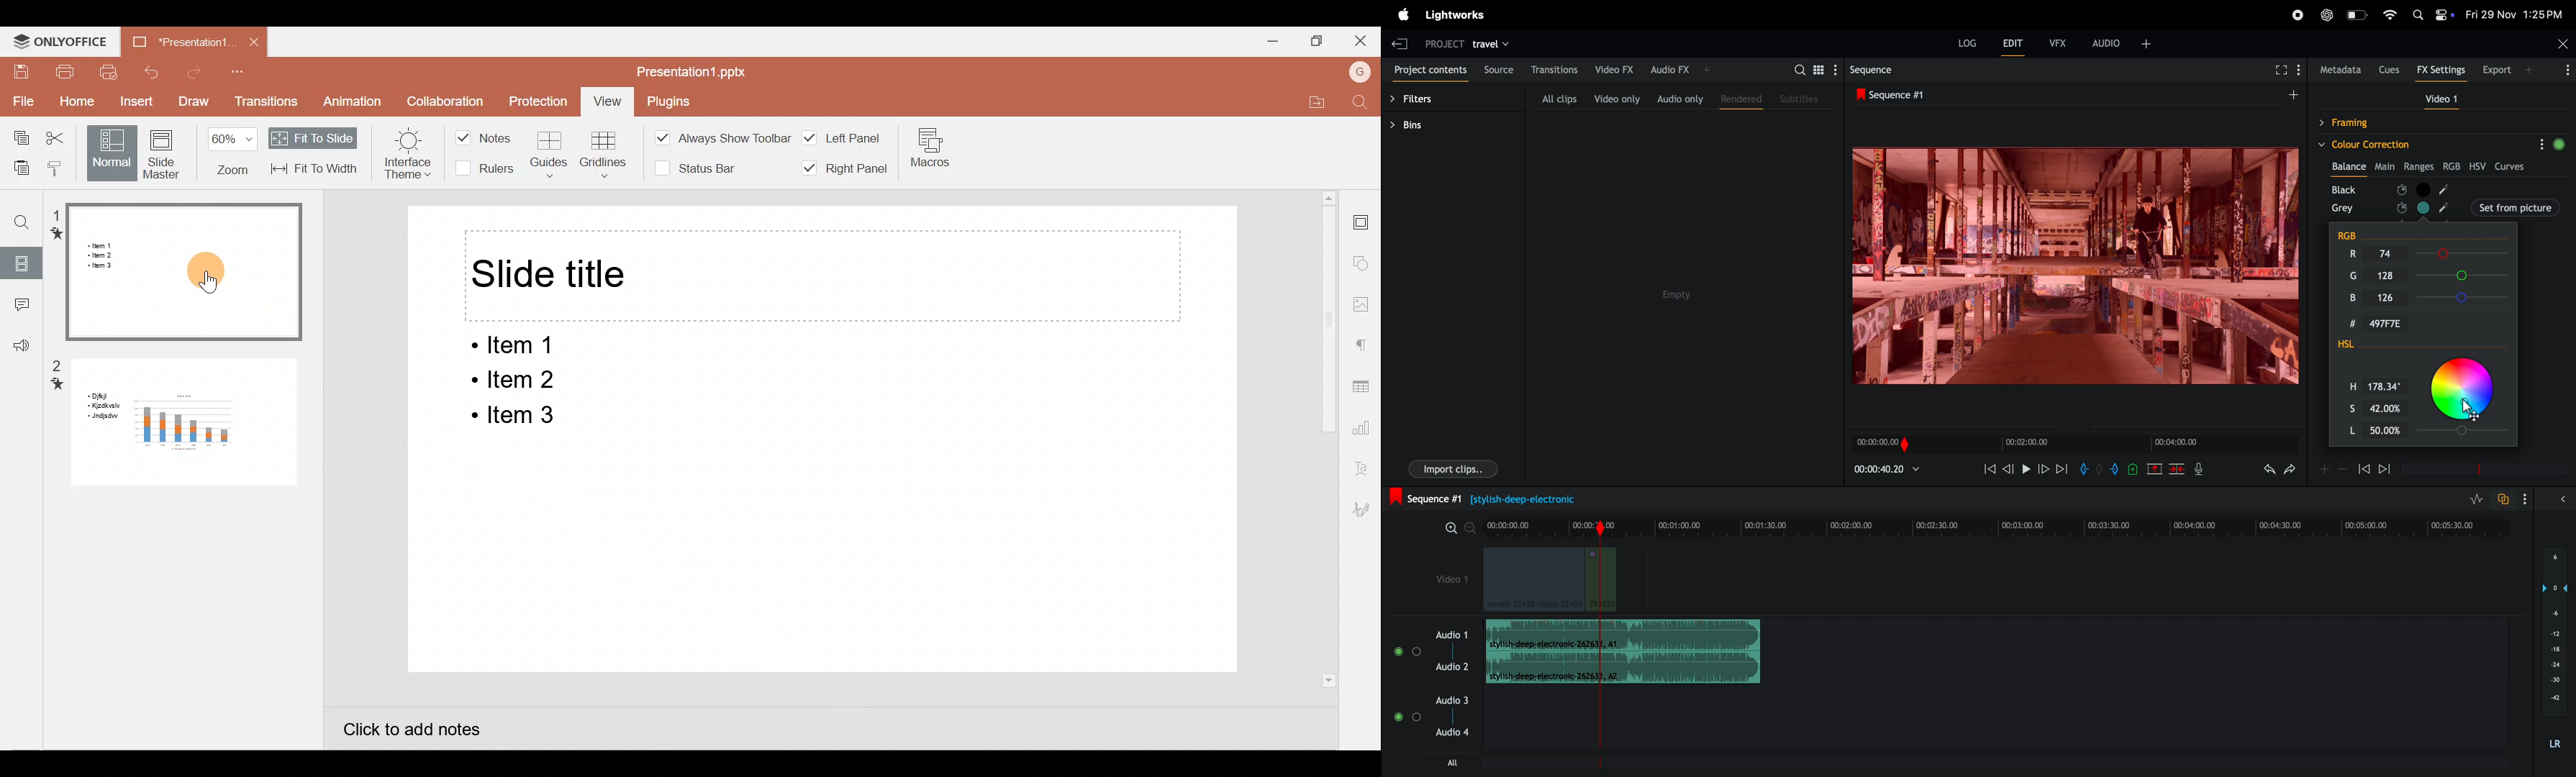 This screenshot has width=2576, height=784. What do you see at coordinates (2293, 469) in the screenshot?
I see `redo` at bounding box center [2293, 469].